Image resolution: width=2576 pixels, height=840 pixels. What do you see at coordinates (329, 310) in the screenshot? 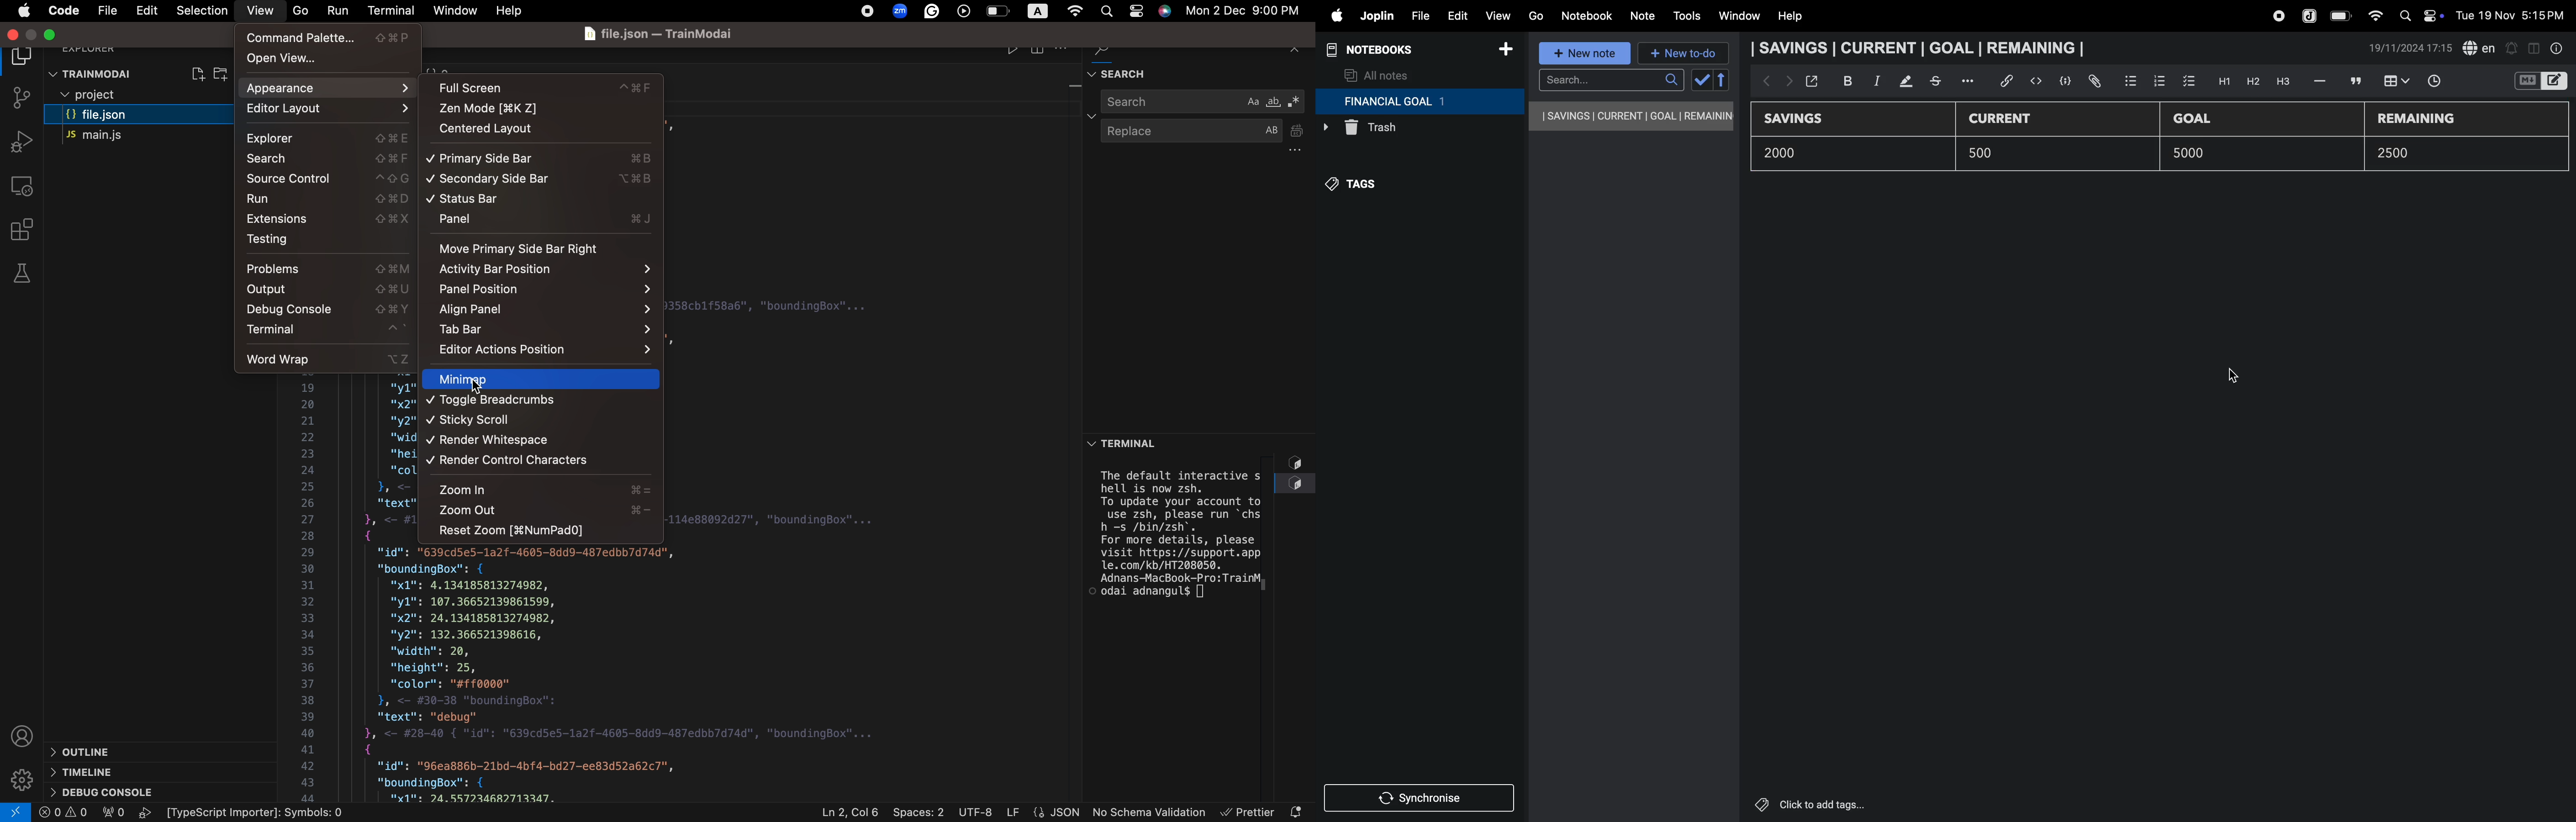
I see `debug console` at bounding box center [329, 310].